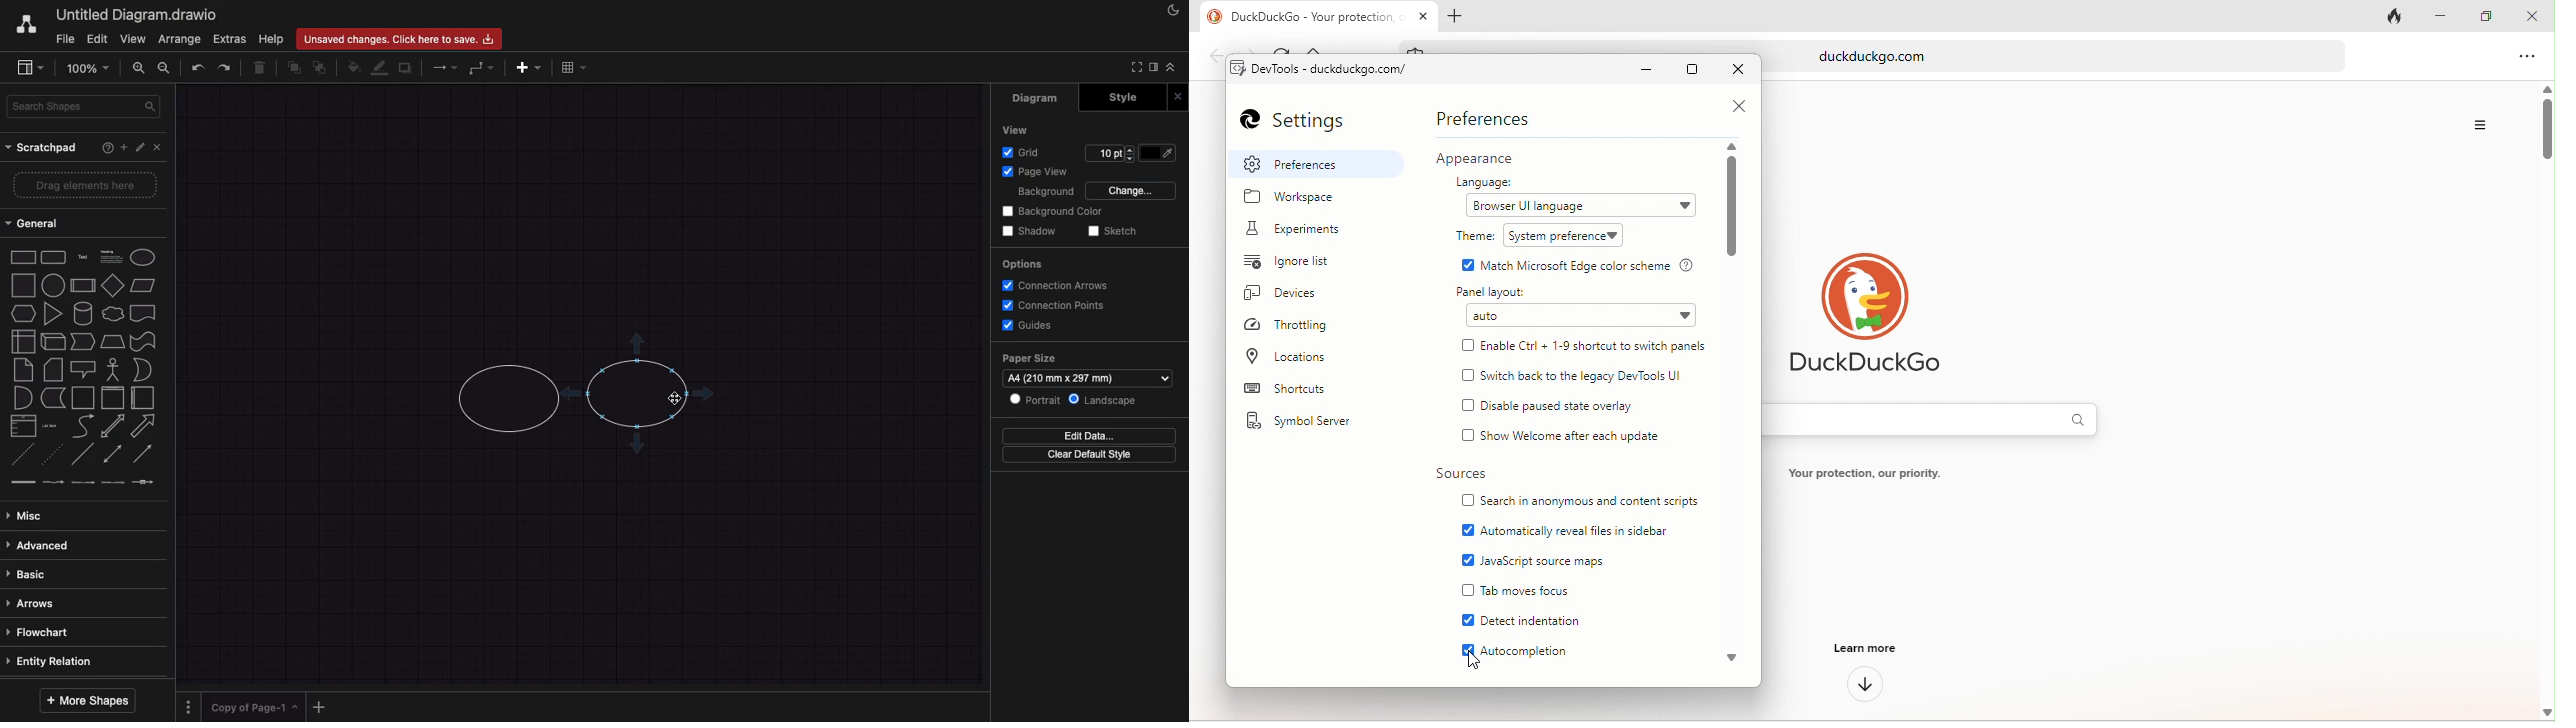 The height and width of the screenshot is (728, 2576). I want to click on copy of page-1, so click(254, 706).